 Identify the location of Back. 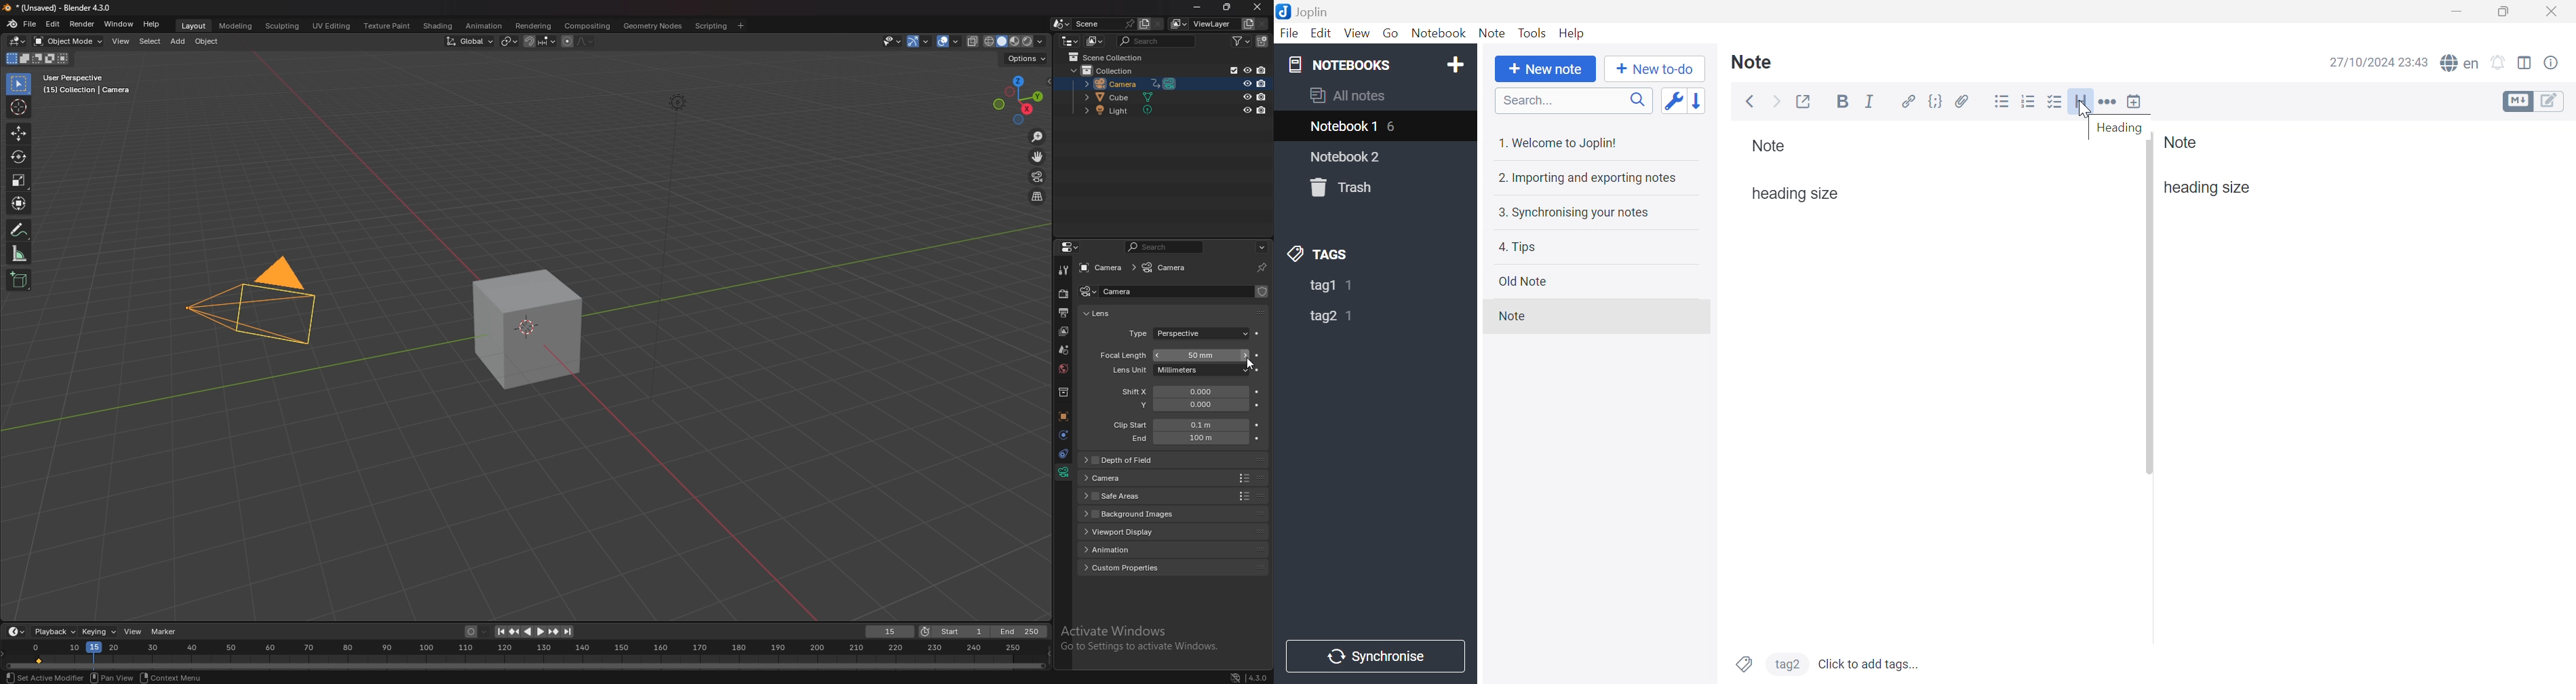
(1751, 101).